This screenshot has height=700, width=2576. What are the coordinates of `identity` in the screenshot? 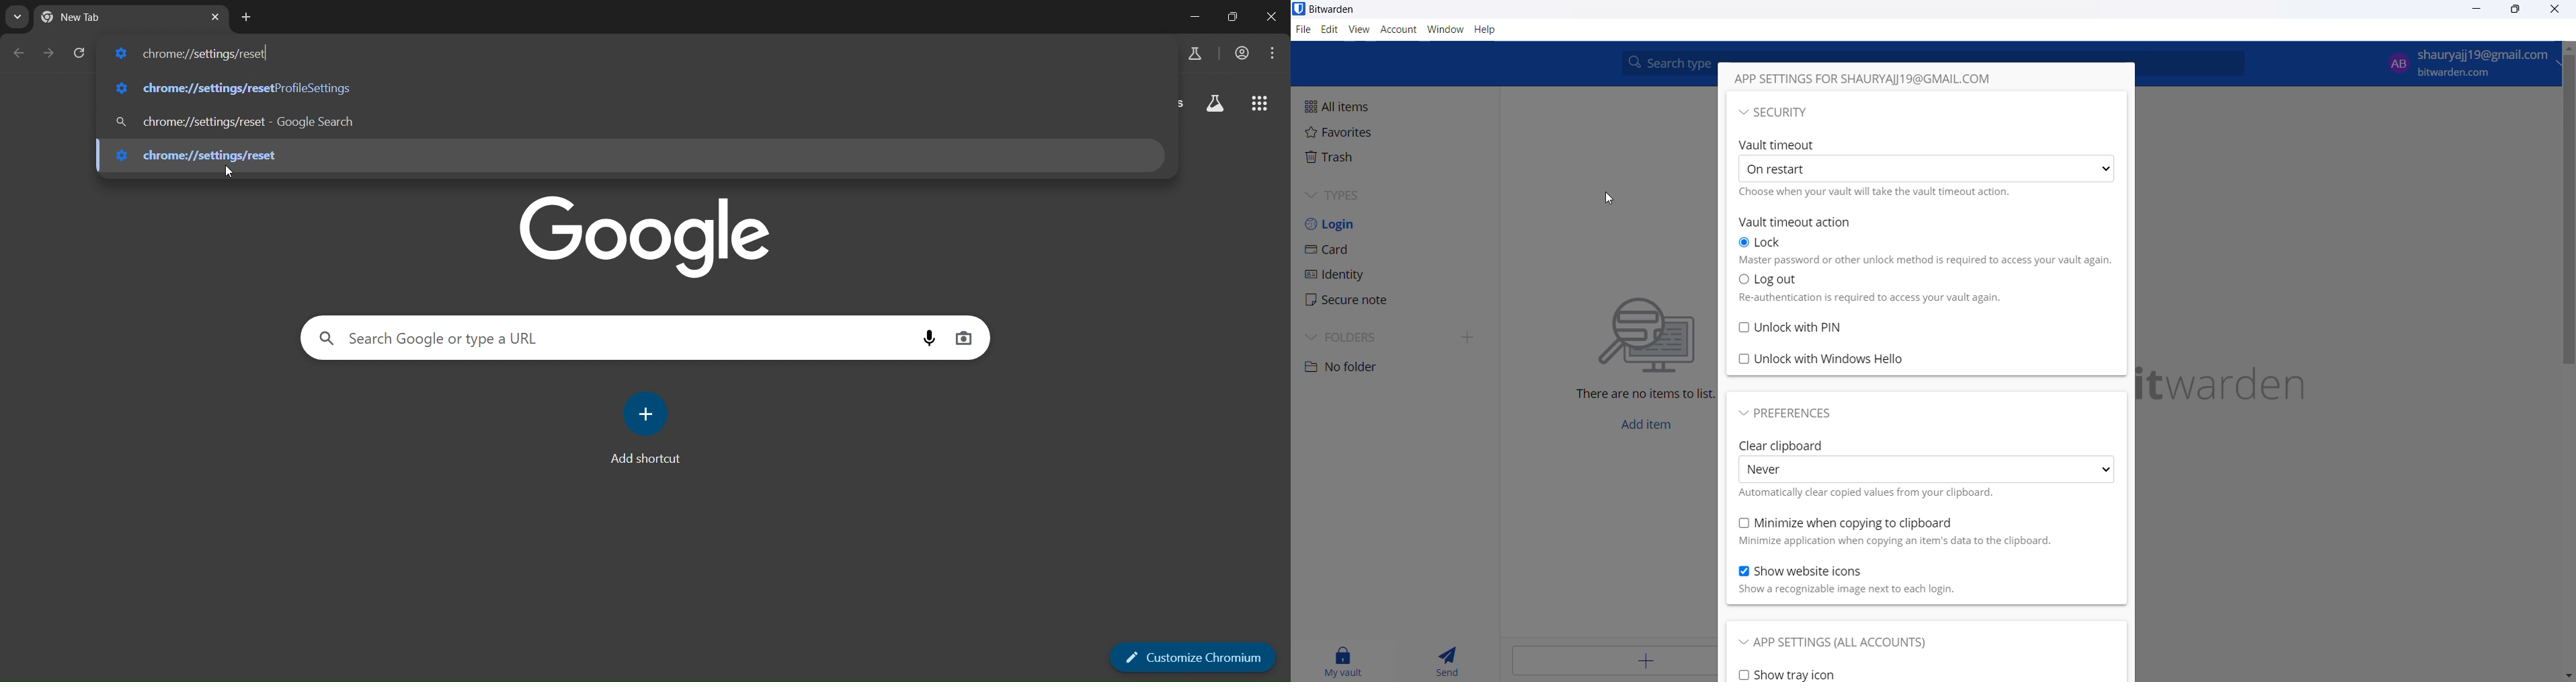 It's located at (1404, 275).